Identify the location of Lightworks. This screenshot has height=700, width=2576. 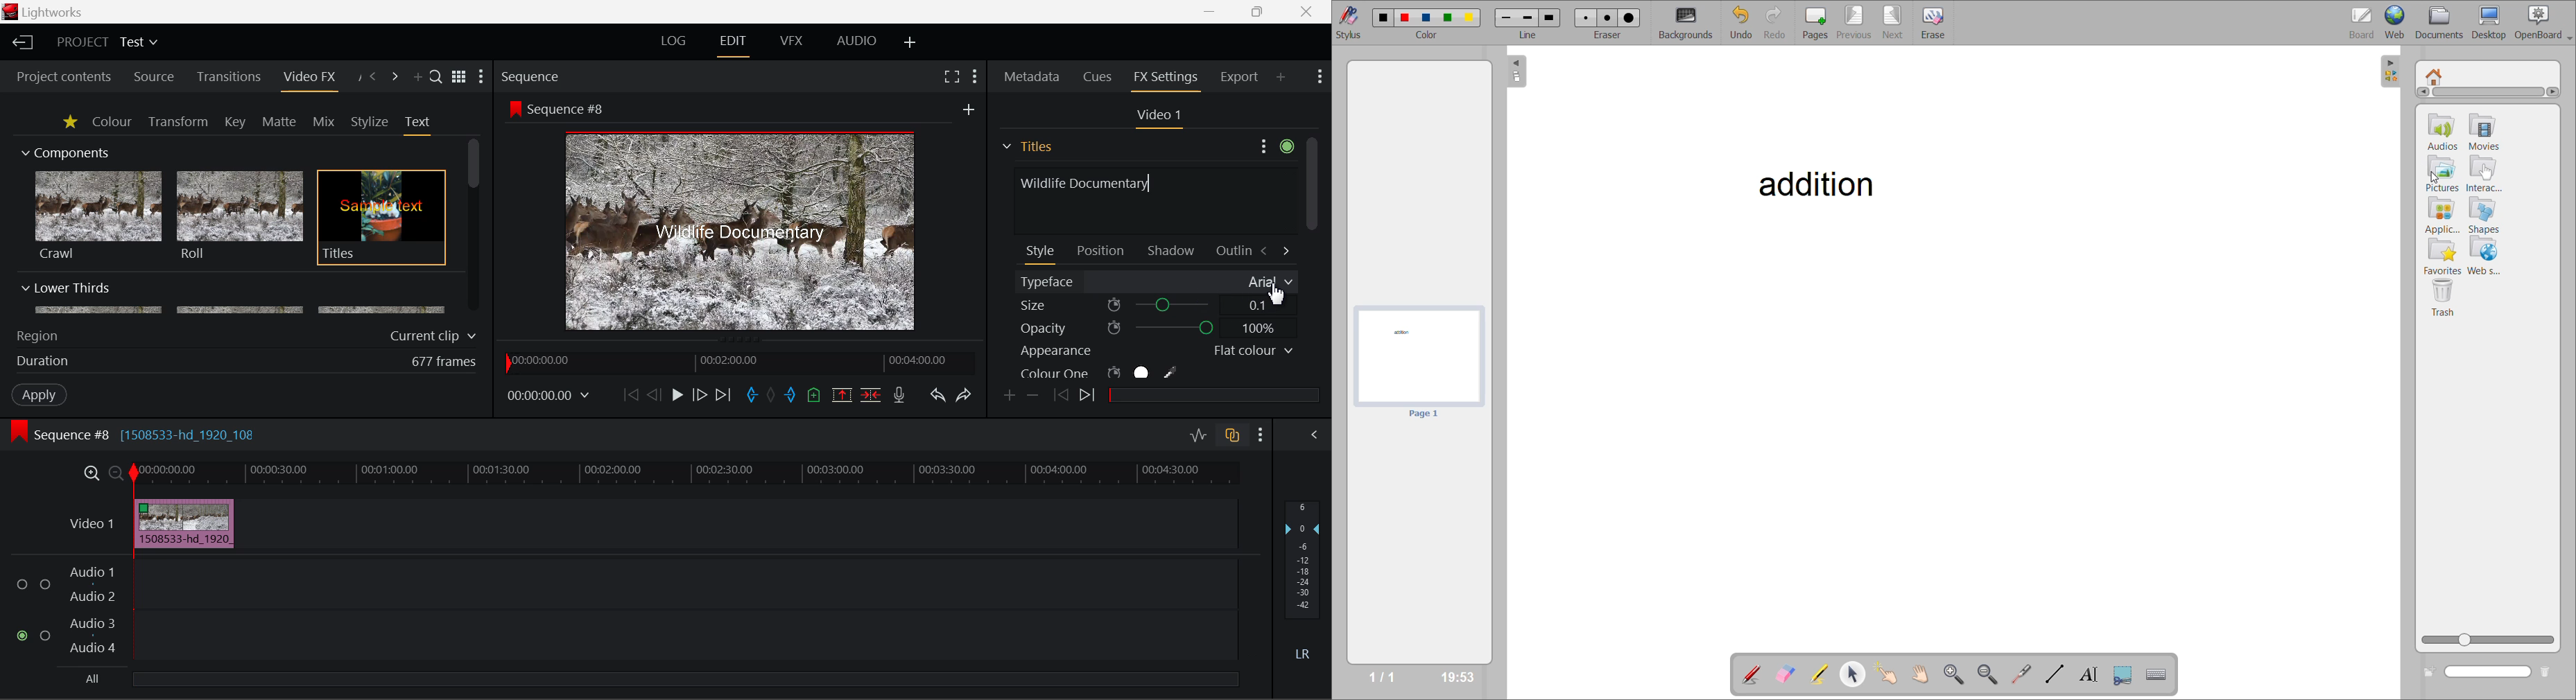
(54, 12).